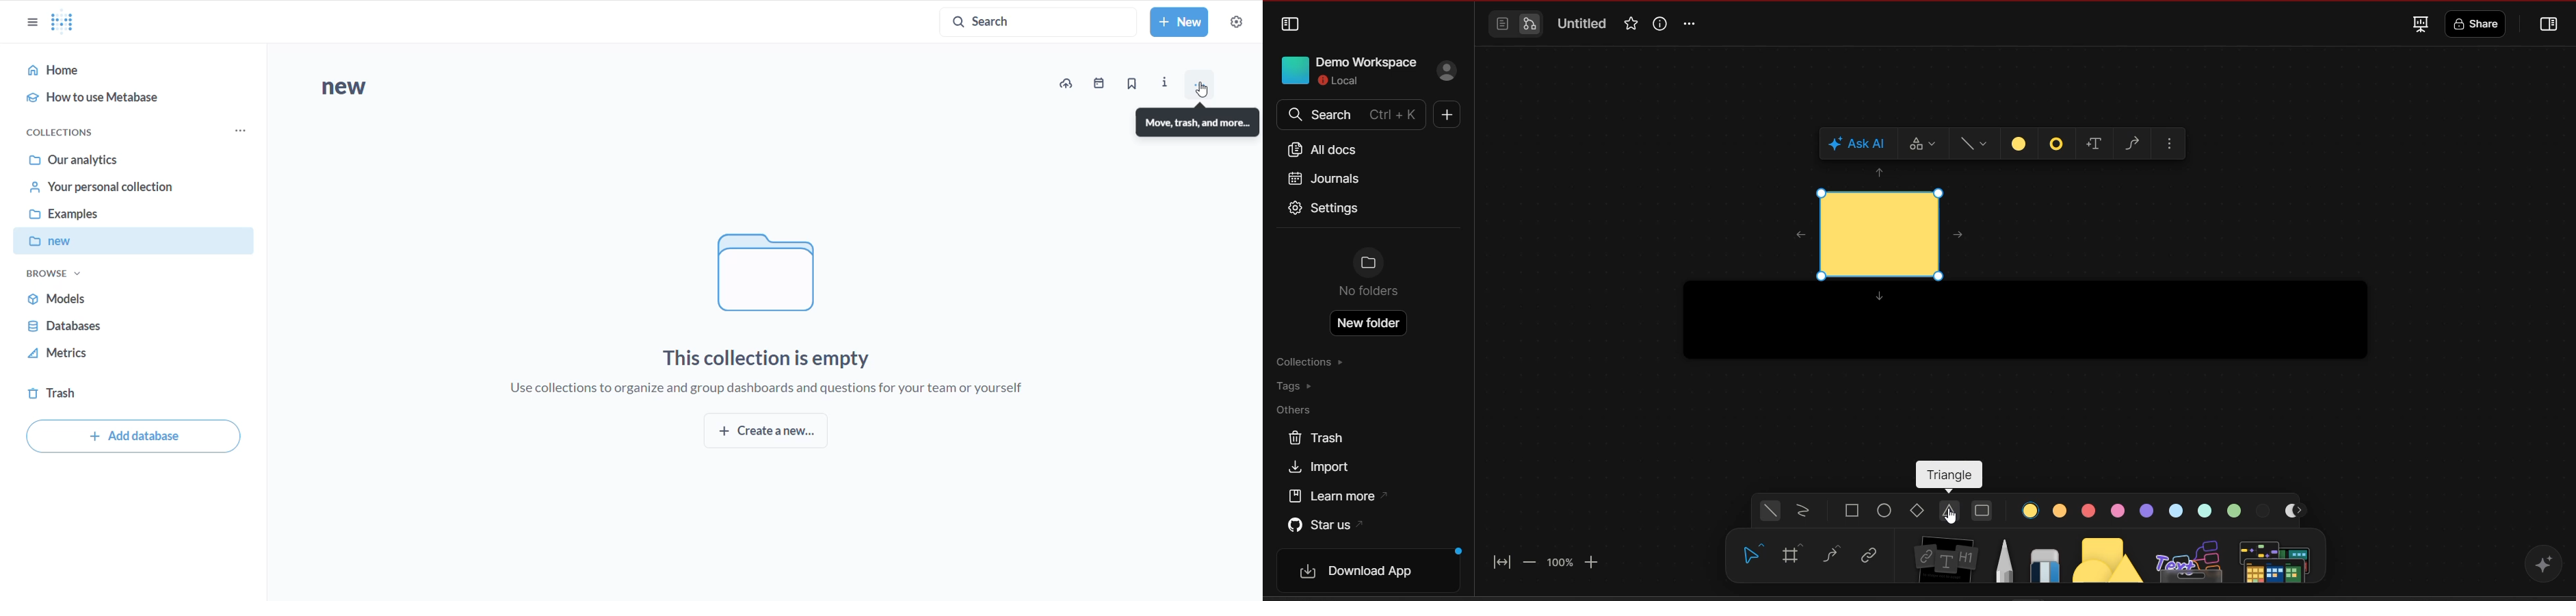 Image resolution: width=2576 pixels, height=616 pixels. I want to click on hand, so click(1750, 557).